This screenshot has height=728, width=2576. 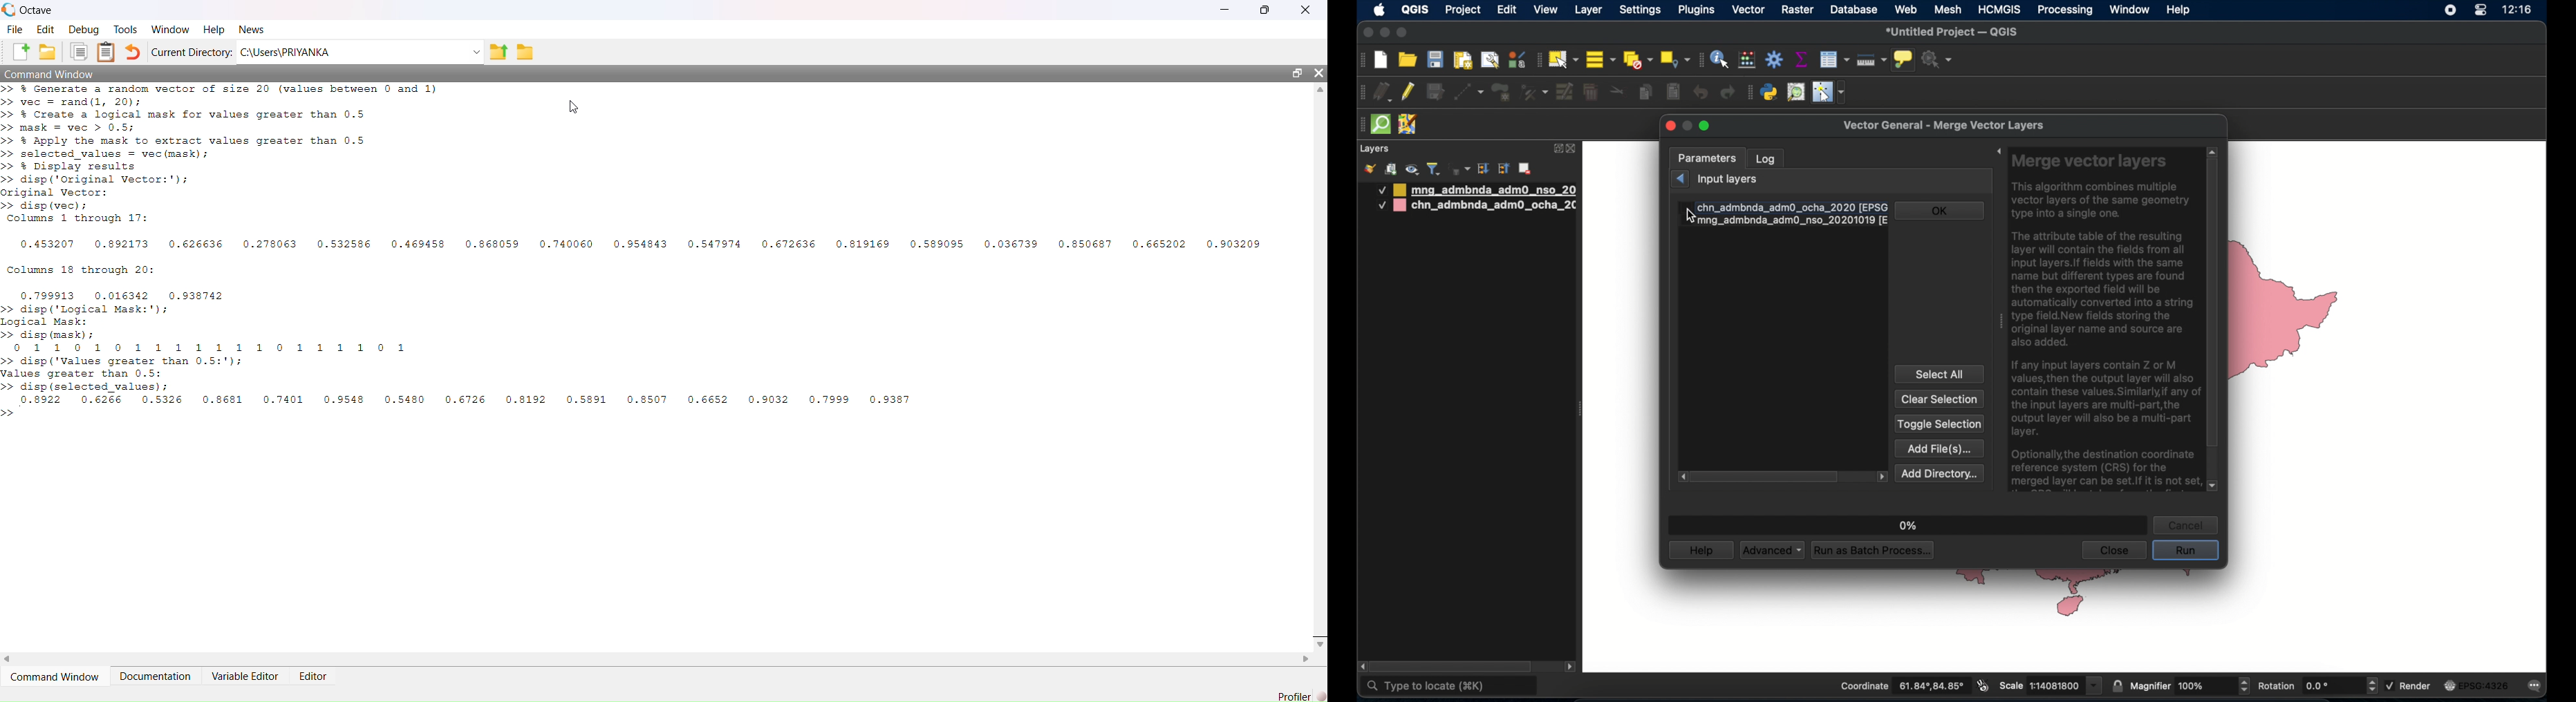 What do you see at coordinates (2190, 686) in the screenshot?
I see `magnifier` at bounding box center [2190, 686].